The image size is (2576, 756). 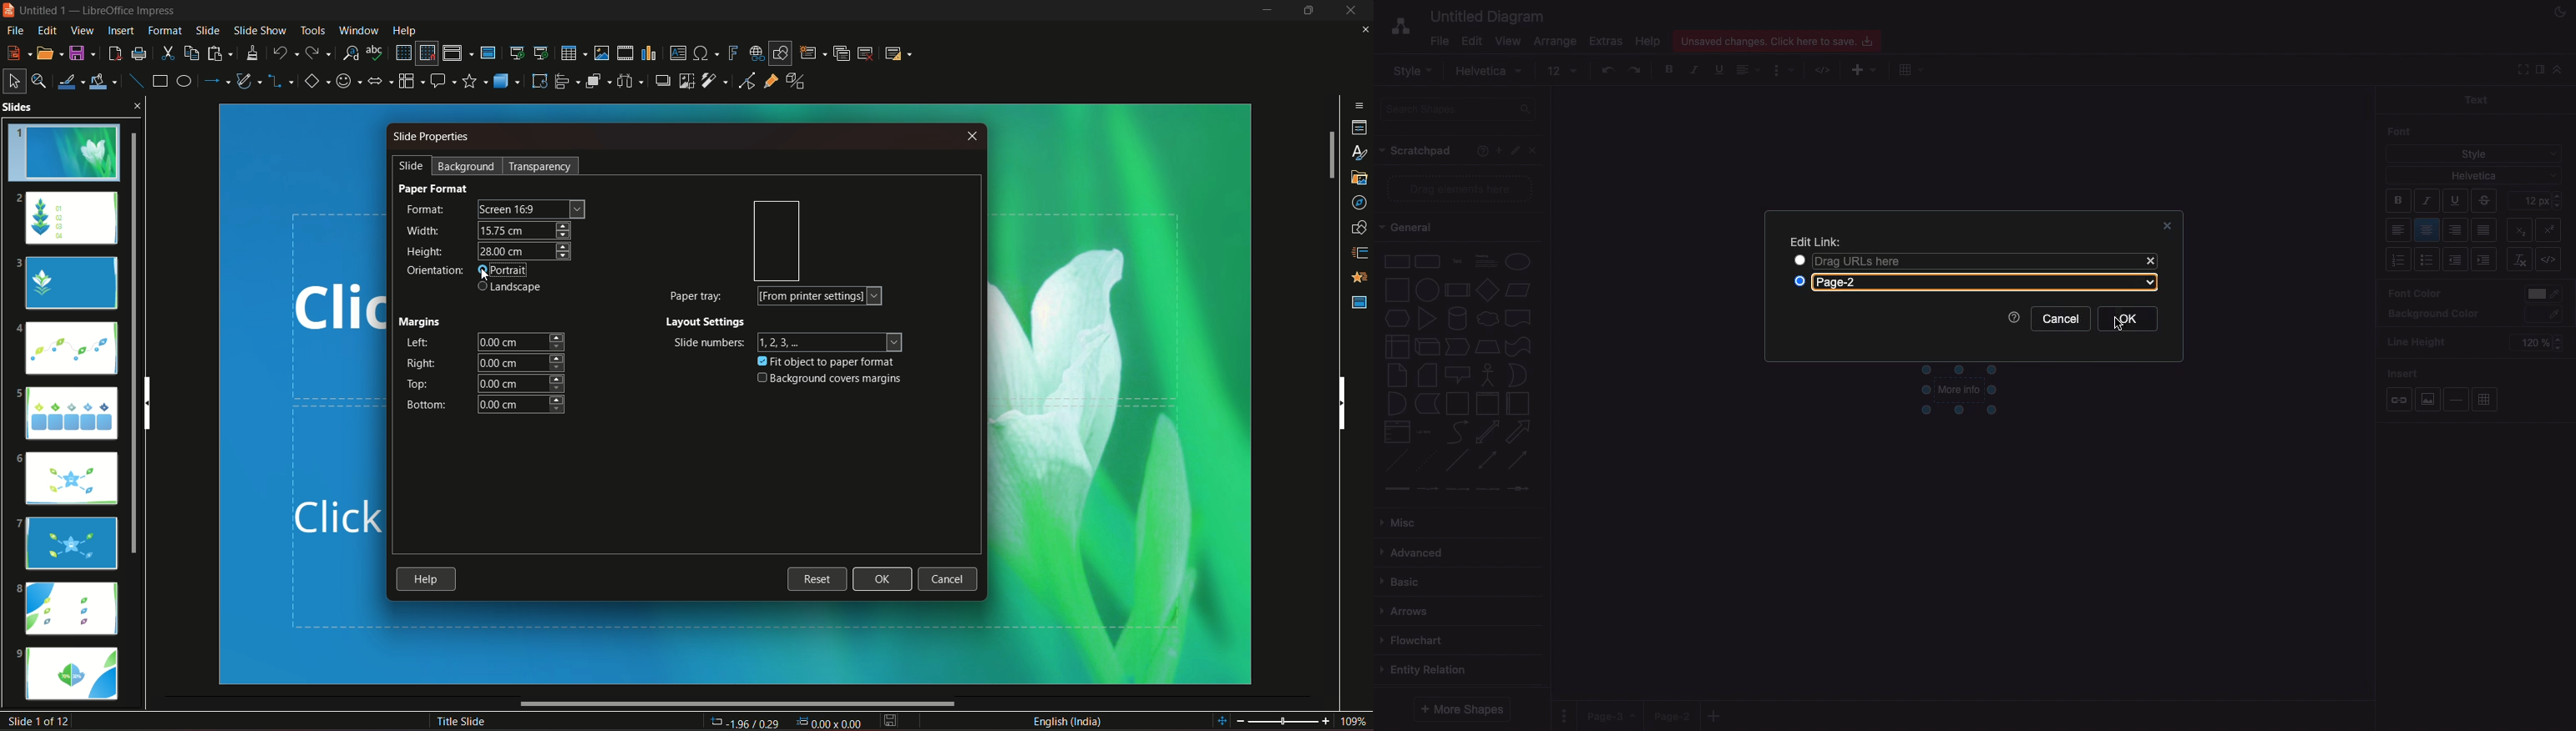 I want to click on note, so click(x=1397, y=376).